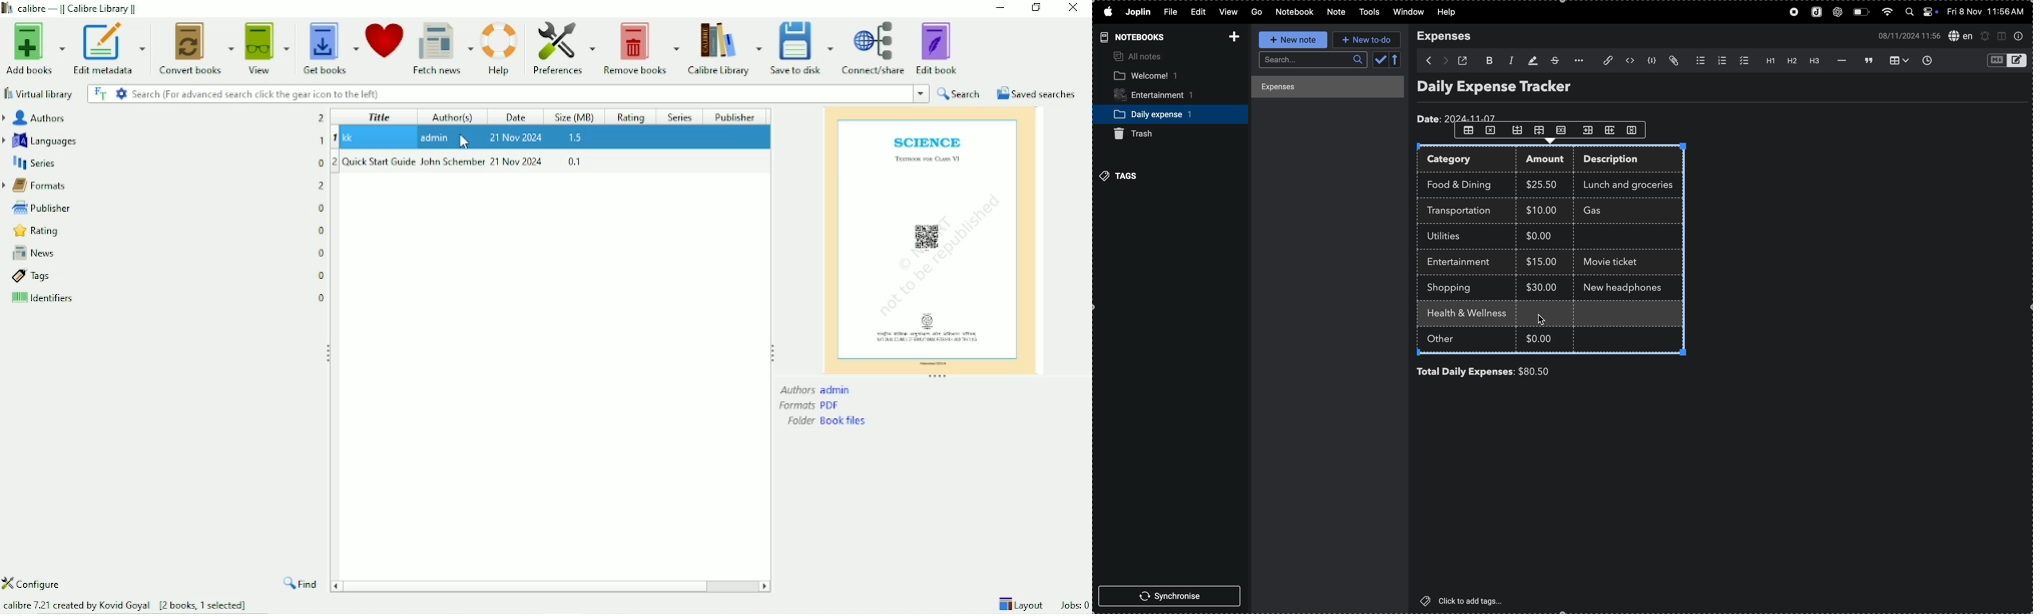  I want to click on new note, so click(1290, 40).